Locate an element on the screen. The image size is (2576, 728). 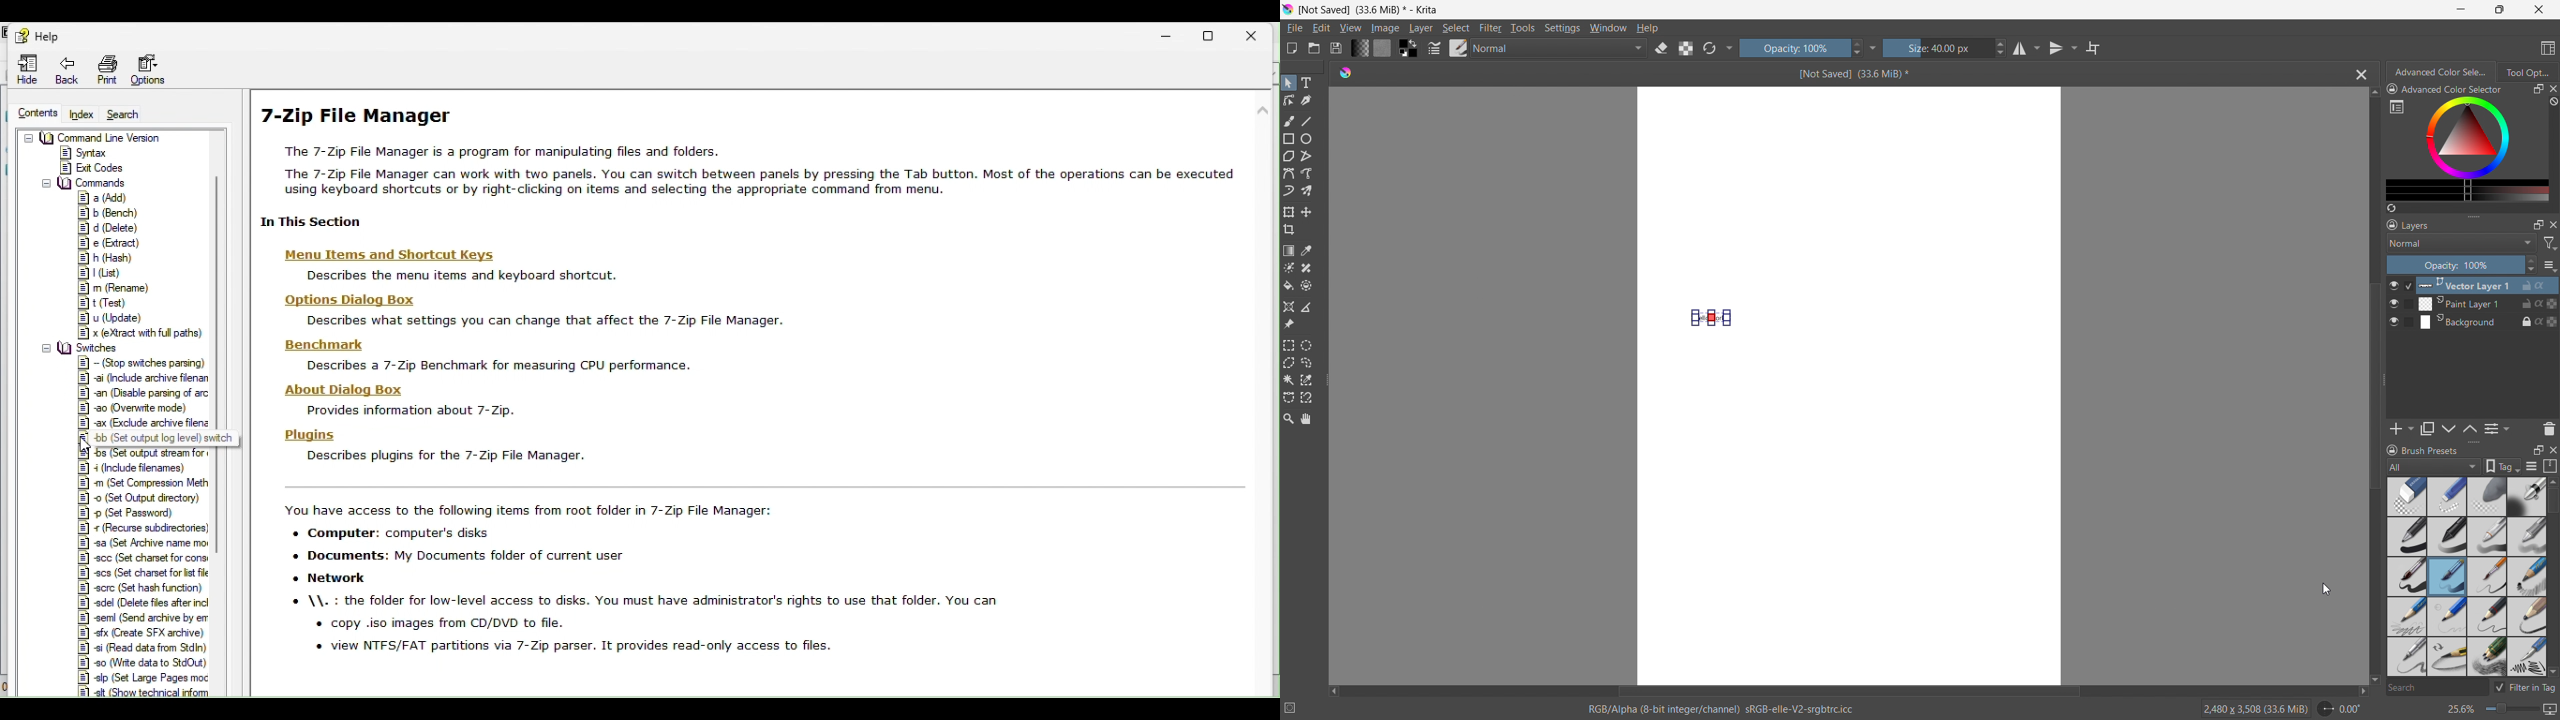
set erasor is located at coordinates (1661, 49).